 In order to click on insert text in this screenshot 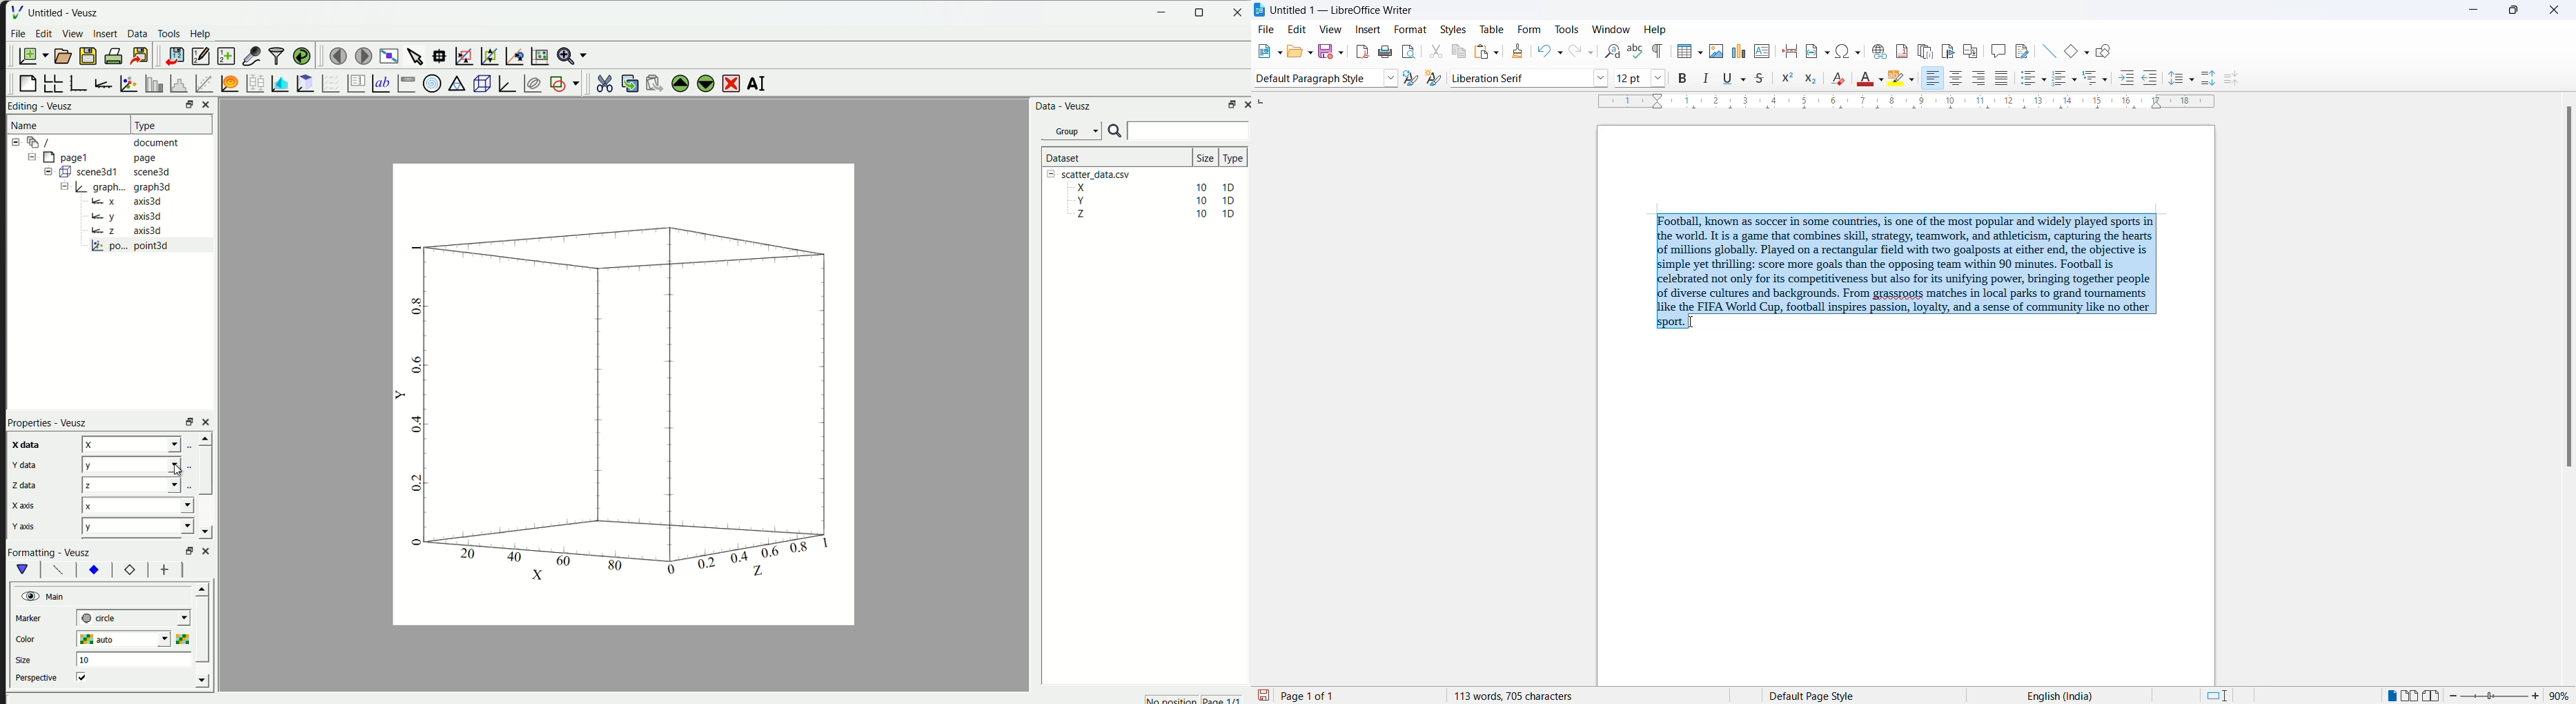, I will do `click(1762, 51)`.